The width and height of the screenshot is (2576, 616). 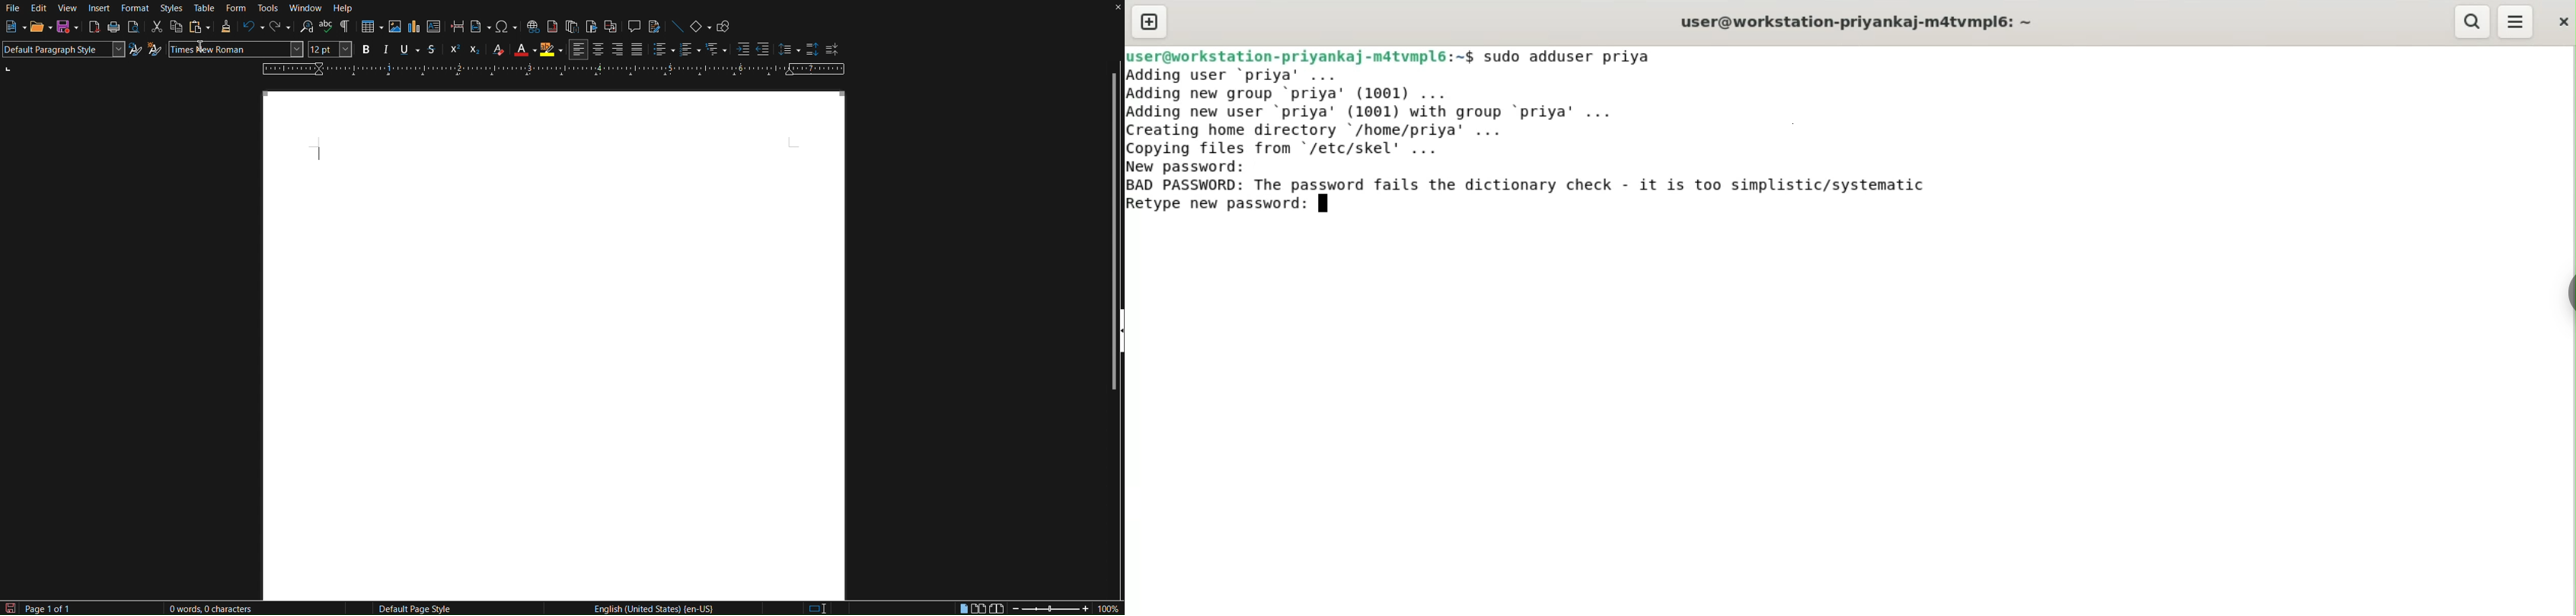 What do you see at coordinates (1017, 608) in the screenshot?
I see `Zoom out` at bounding box center [1017, 608].